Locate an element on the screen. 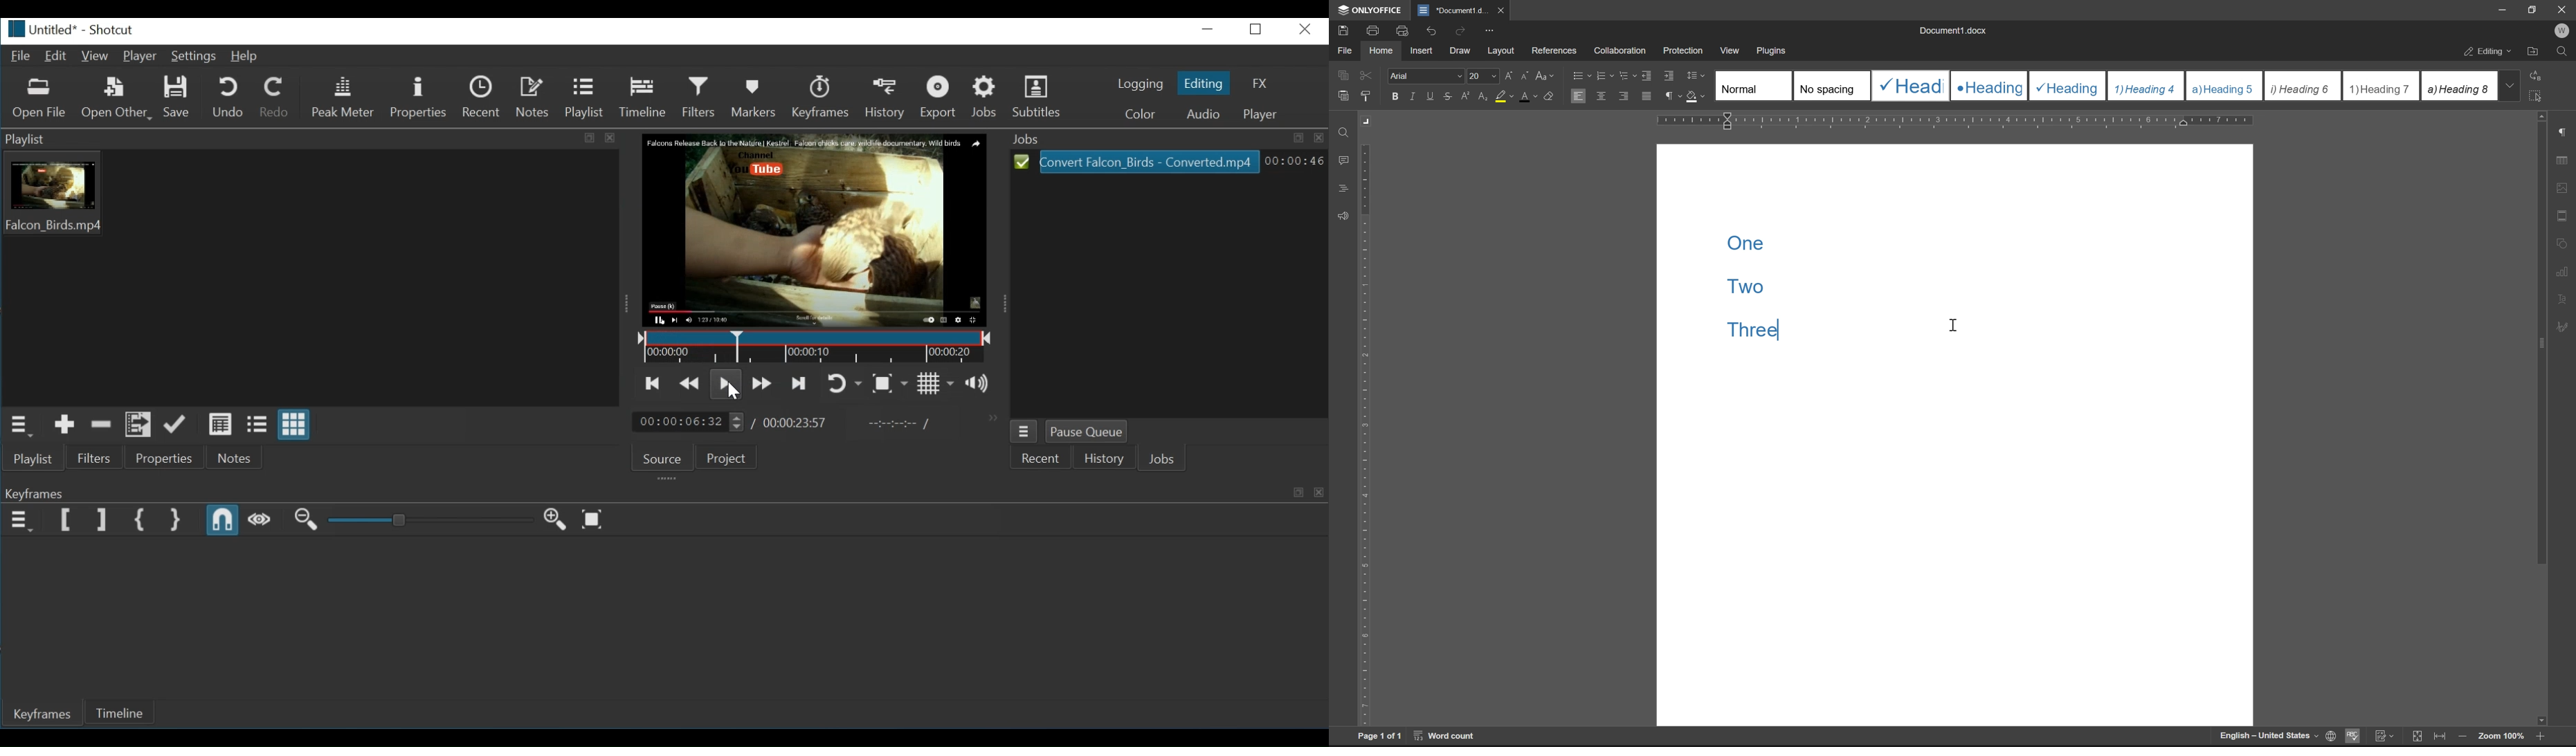  cursor is located at coordinates (734, 393).